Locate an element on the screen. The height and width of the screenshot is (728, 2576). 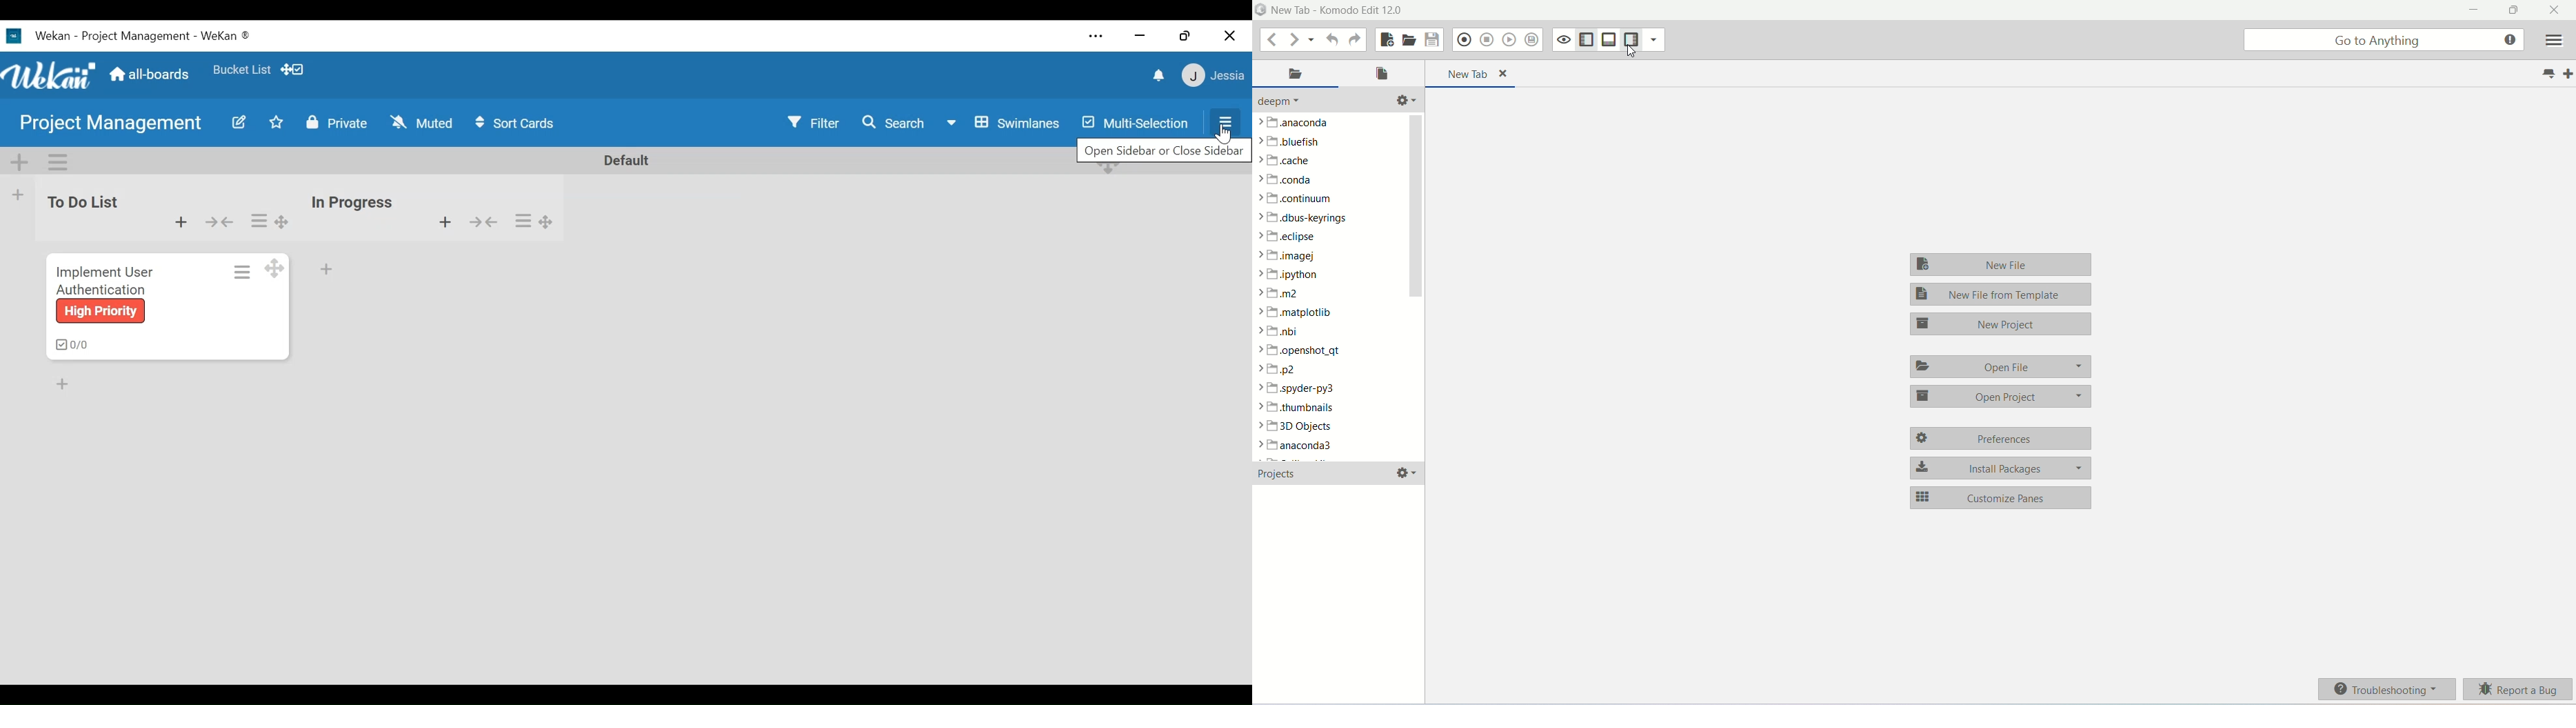
Add Swimlane is located at coordinates (21, 161).